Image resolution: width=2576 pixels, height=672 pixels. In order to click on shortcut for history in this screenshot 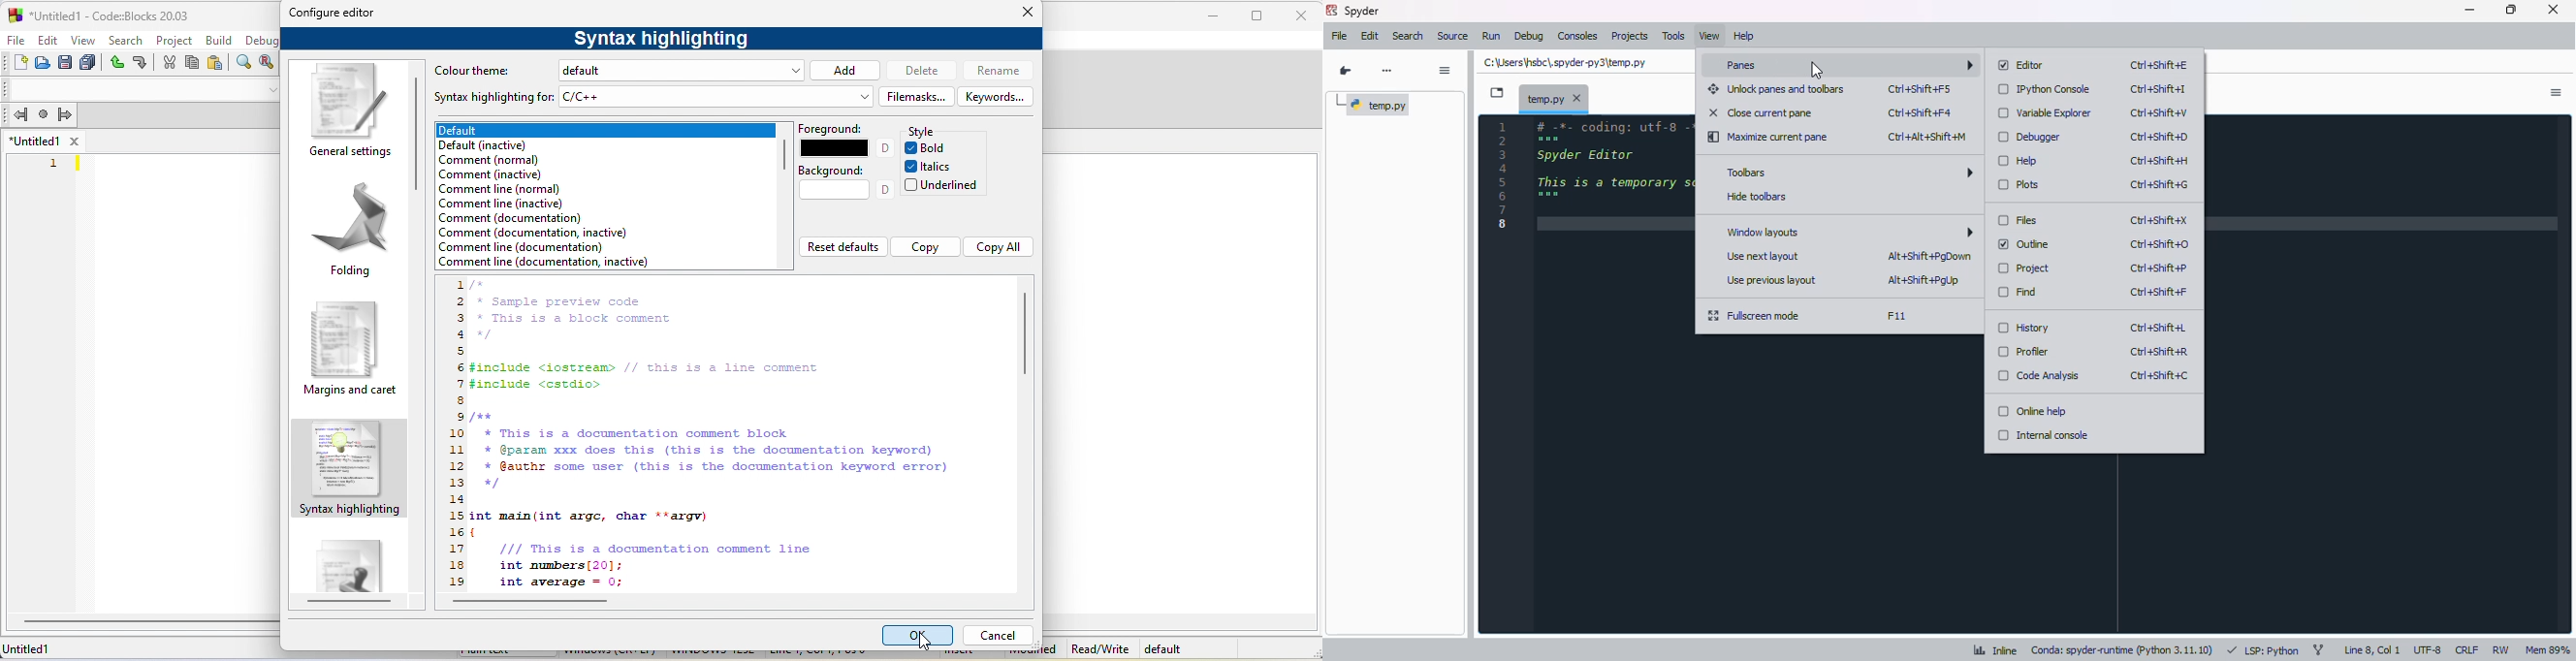, I will do `click(2160, 328)`.